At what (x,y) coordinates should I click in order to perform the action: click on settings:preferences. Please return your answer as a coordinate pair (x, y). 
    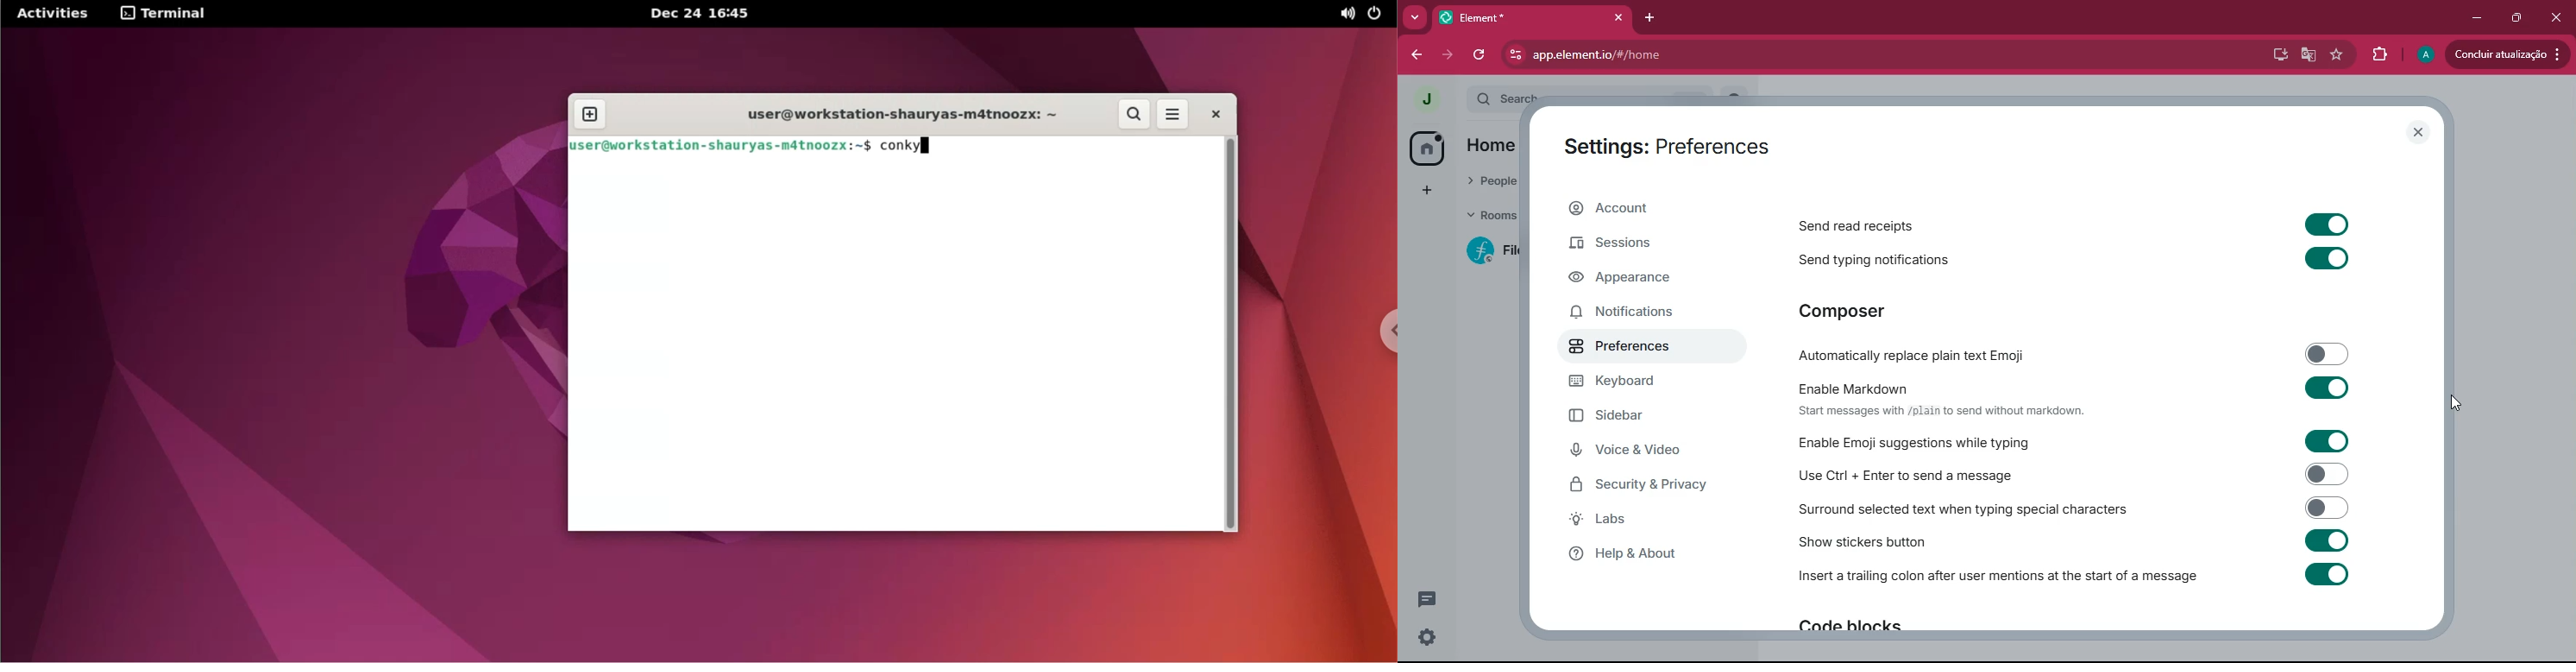
    Looking at the image, I should click on (1676, 142).